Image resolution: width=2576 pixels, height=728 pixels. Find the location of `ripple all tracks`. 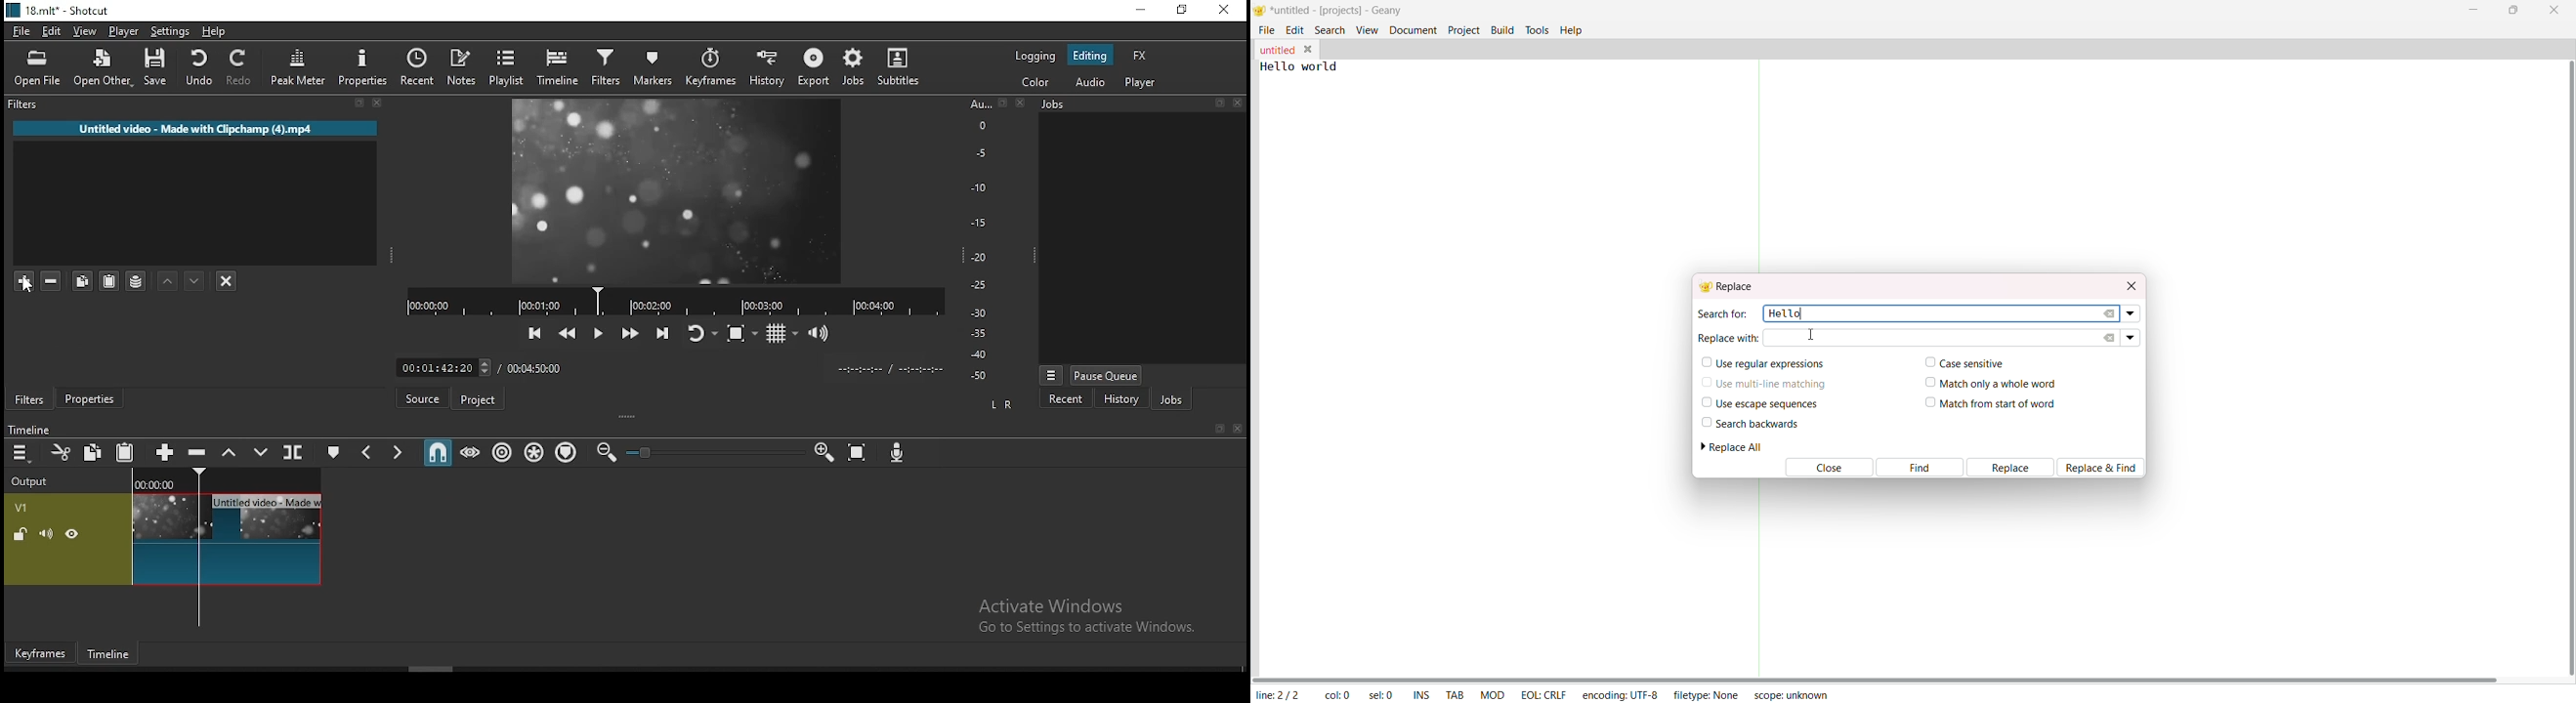

ripple all tracks is located at coordinates (534, 452).